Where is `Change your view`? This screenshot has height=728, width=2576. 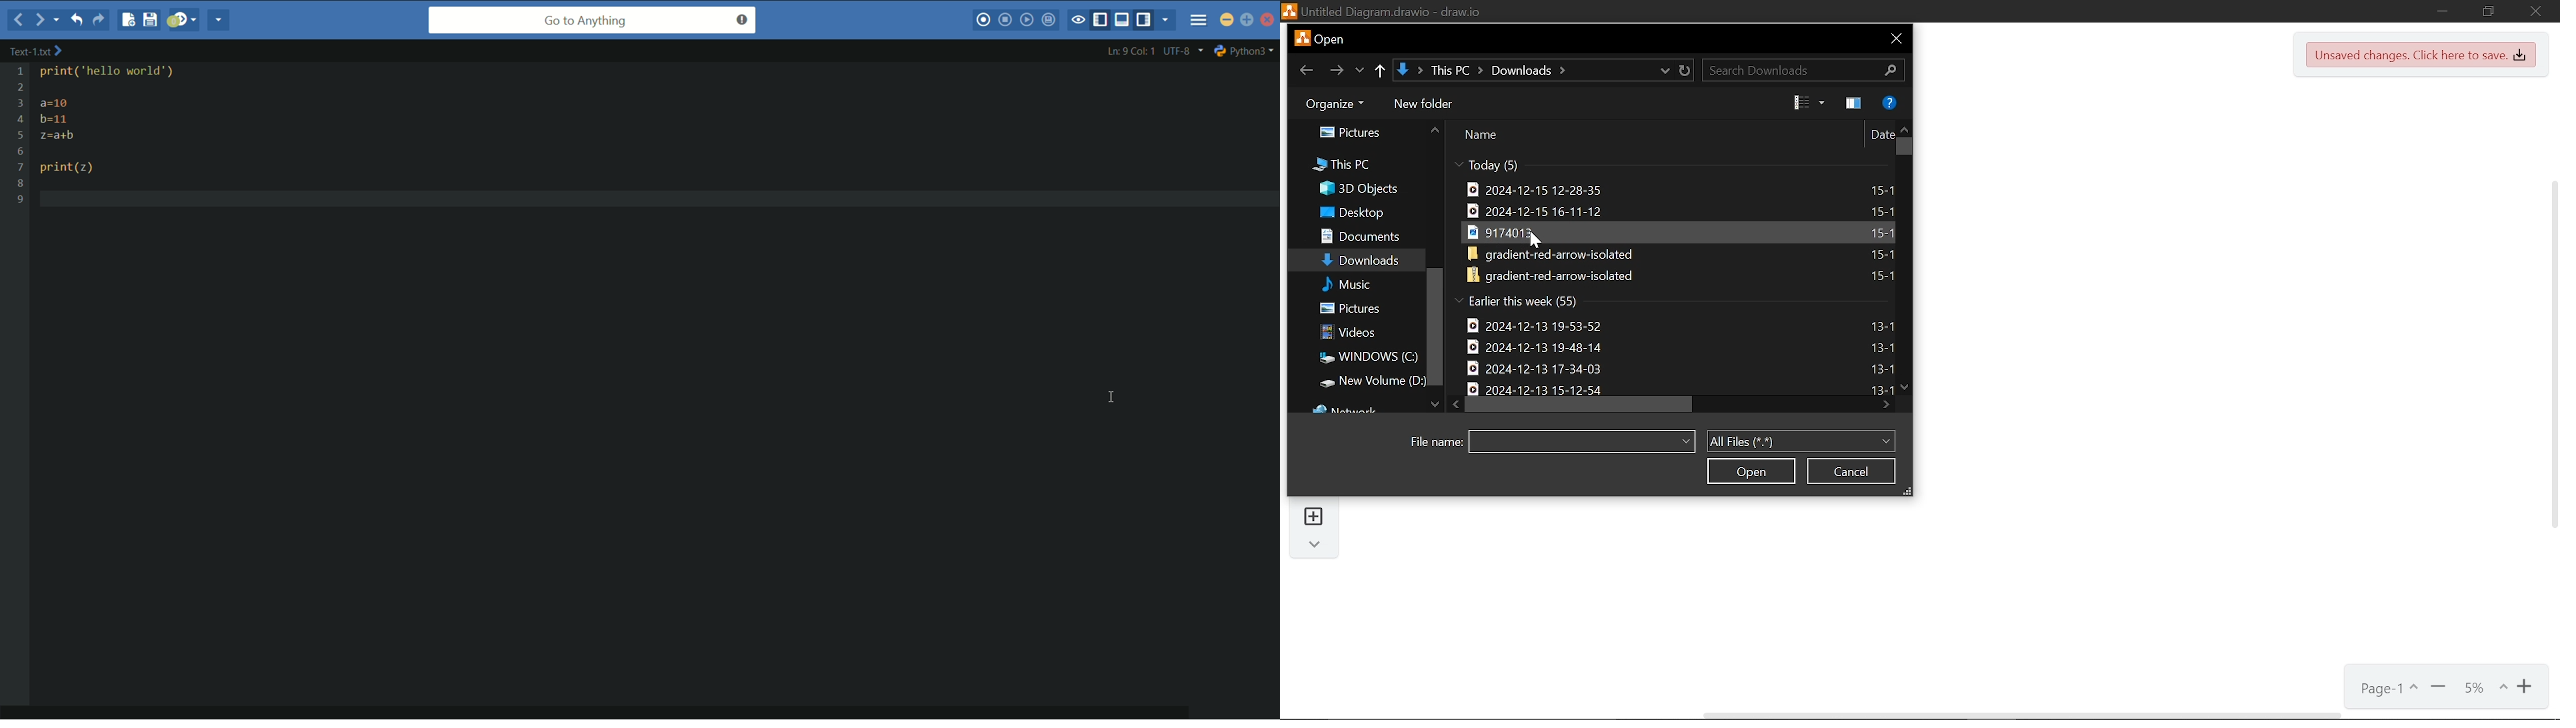 Change your view is located at coordinates (1806, 105).